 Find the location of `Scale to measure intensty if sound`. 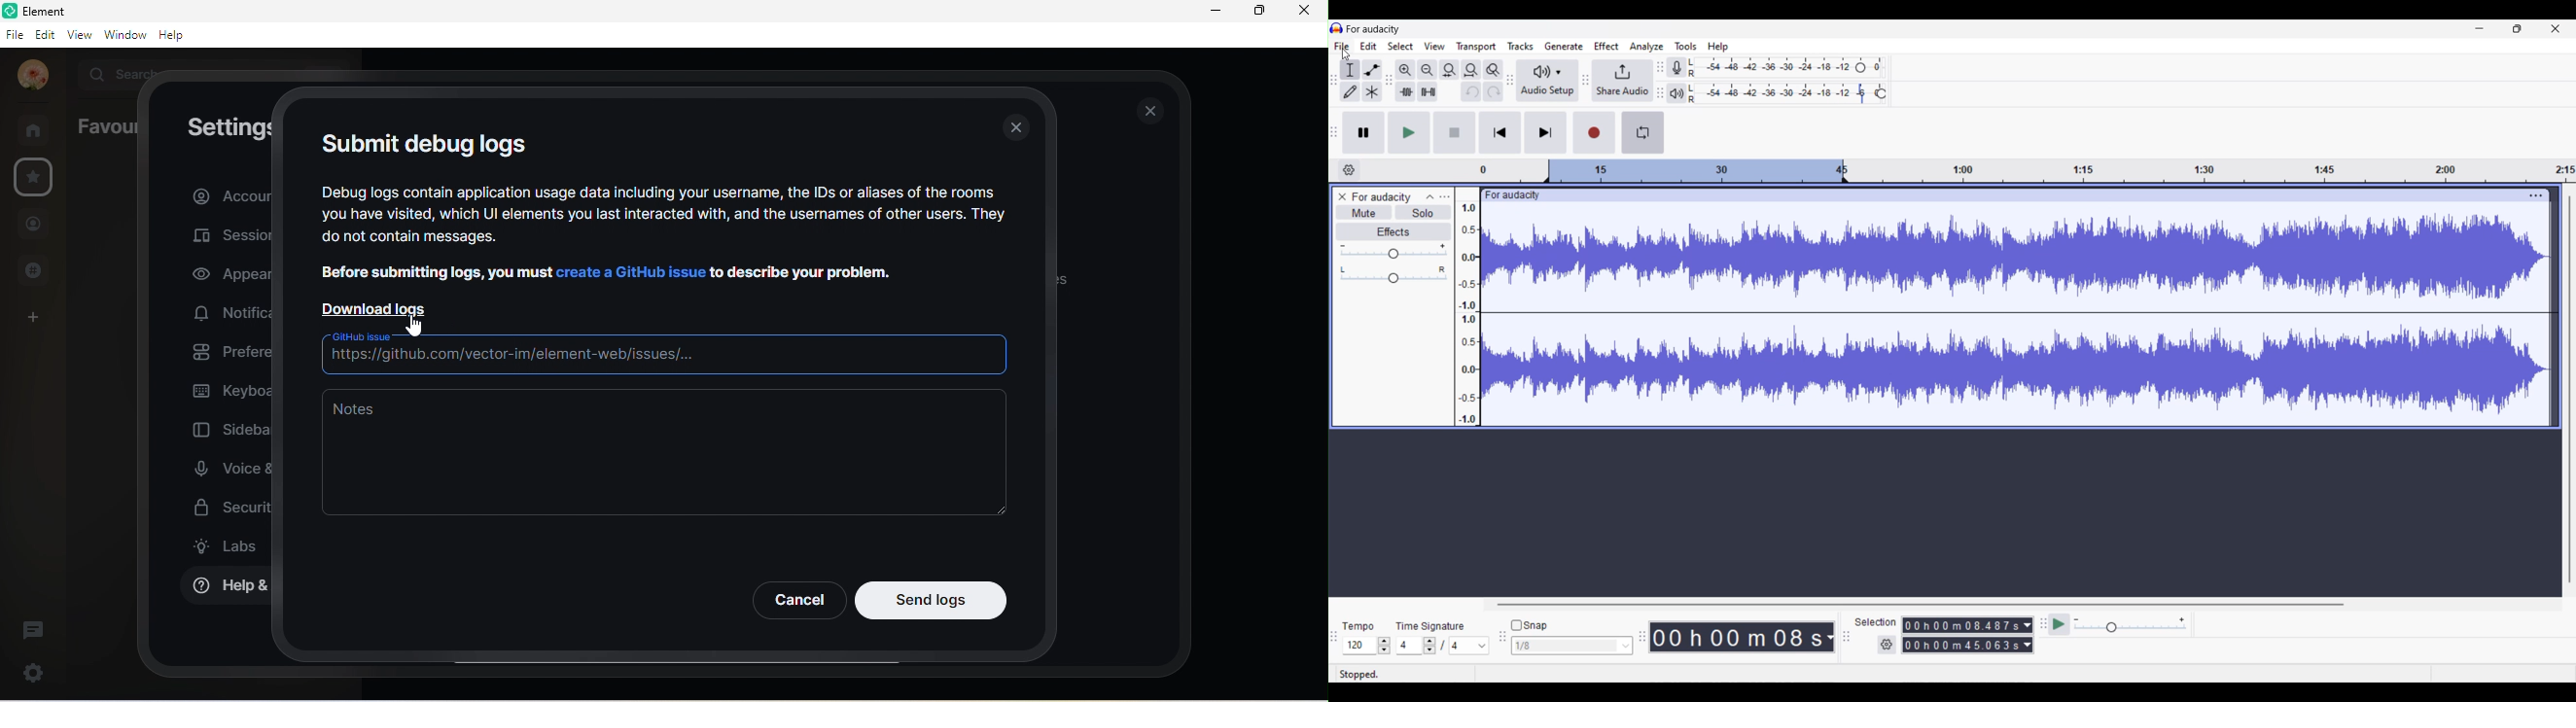

Scale to measure intensty if sound is located at coordinates (1467, 314).